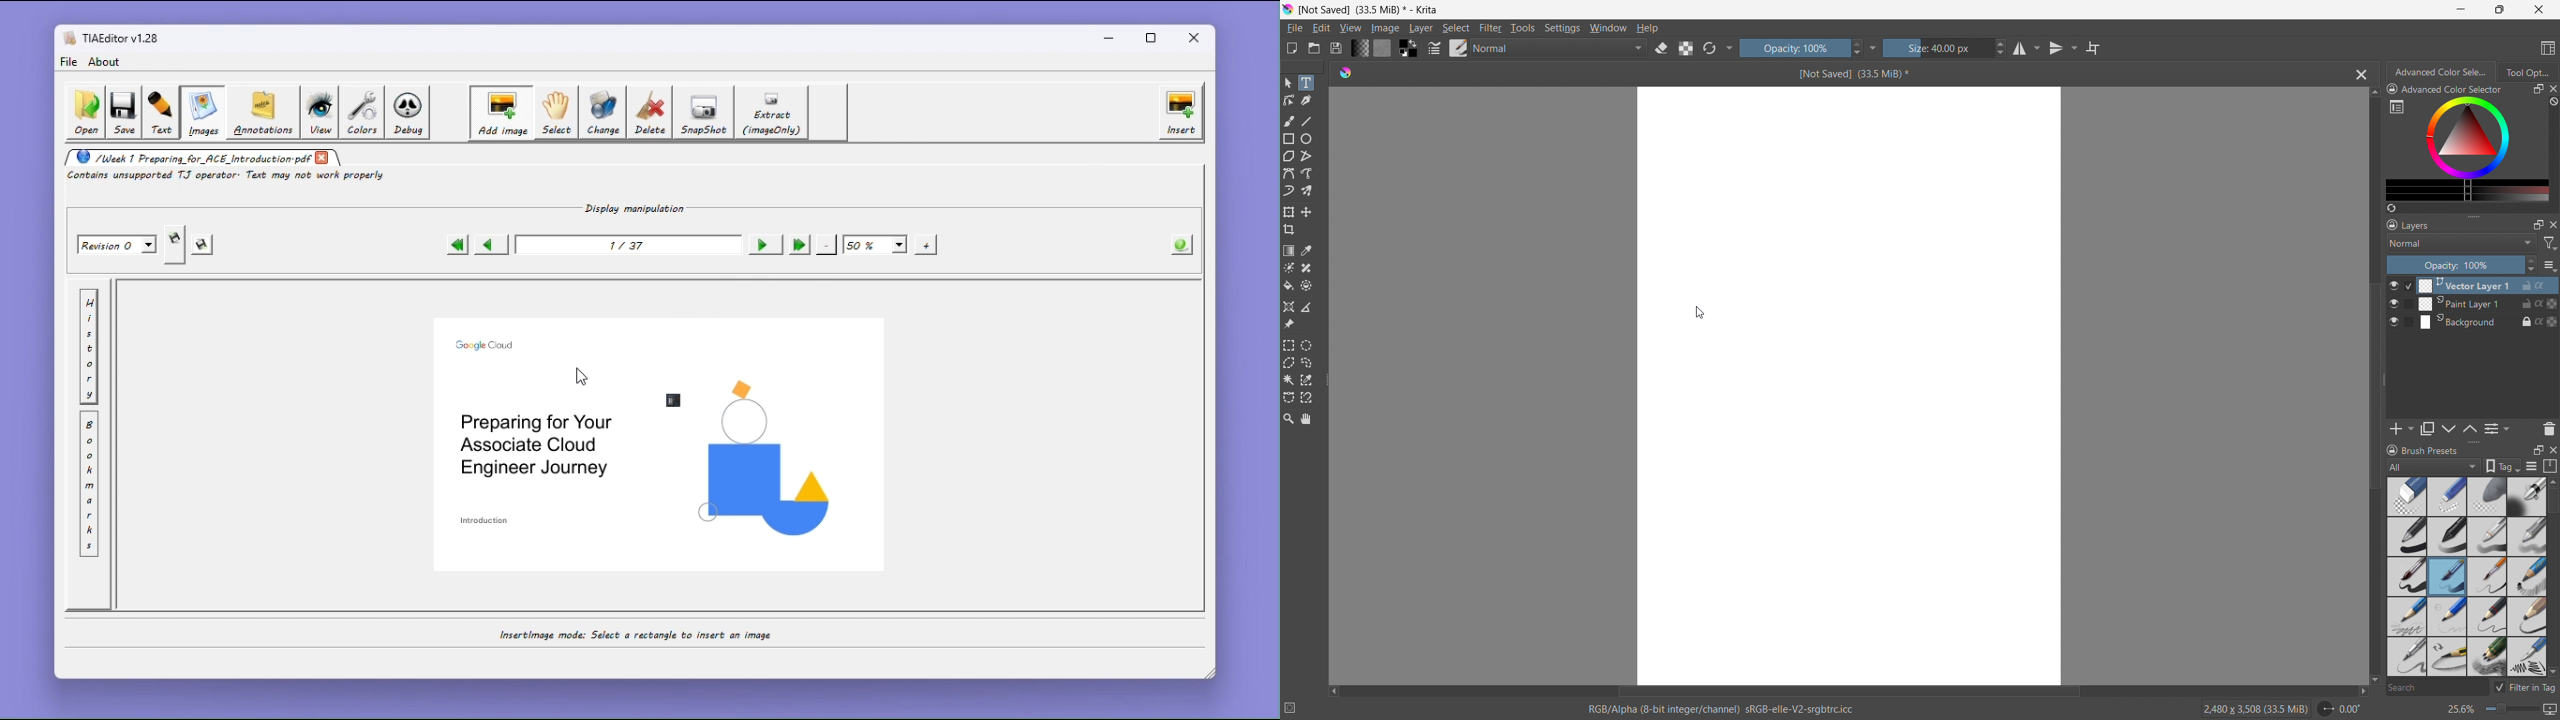 This screenshot has width=2576, height=728. I want to click on edit, so click(1321, 29).